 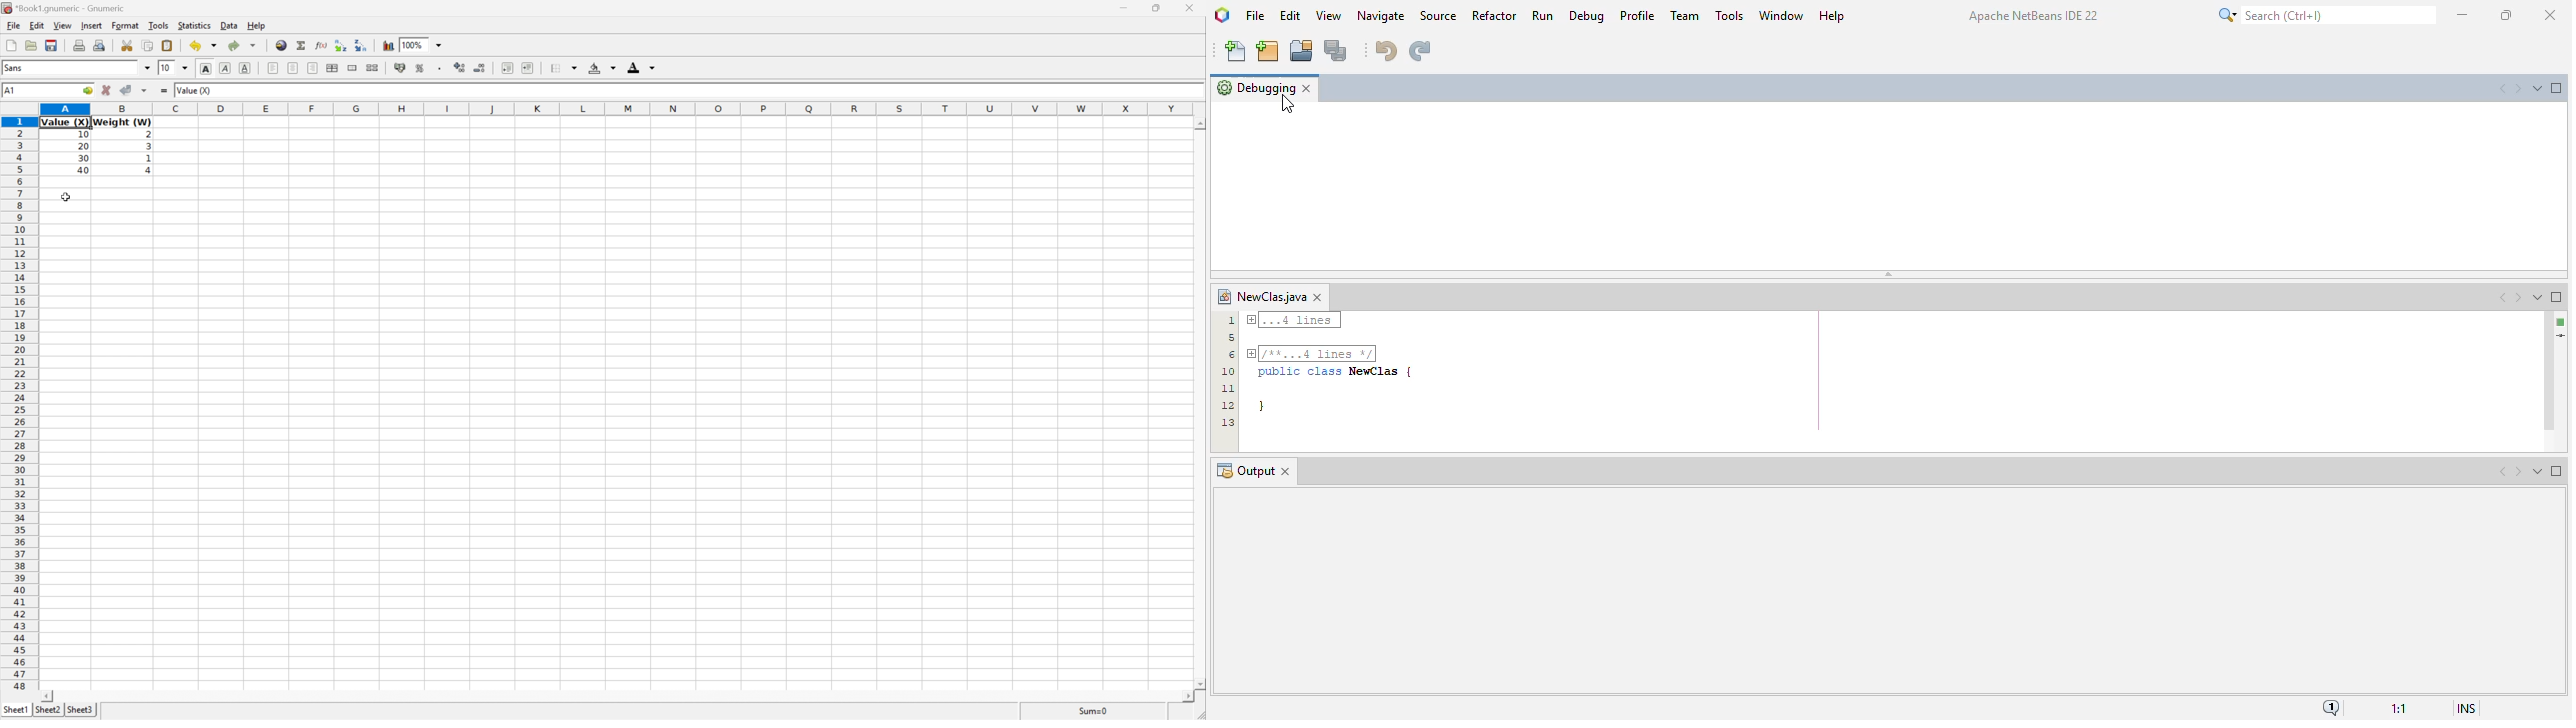 What do you see at coordinates (152, 134) in the screenshot?
I see `2` at bounding box center [152, 134].